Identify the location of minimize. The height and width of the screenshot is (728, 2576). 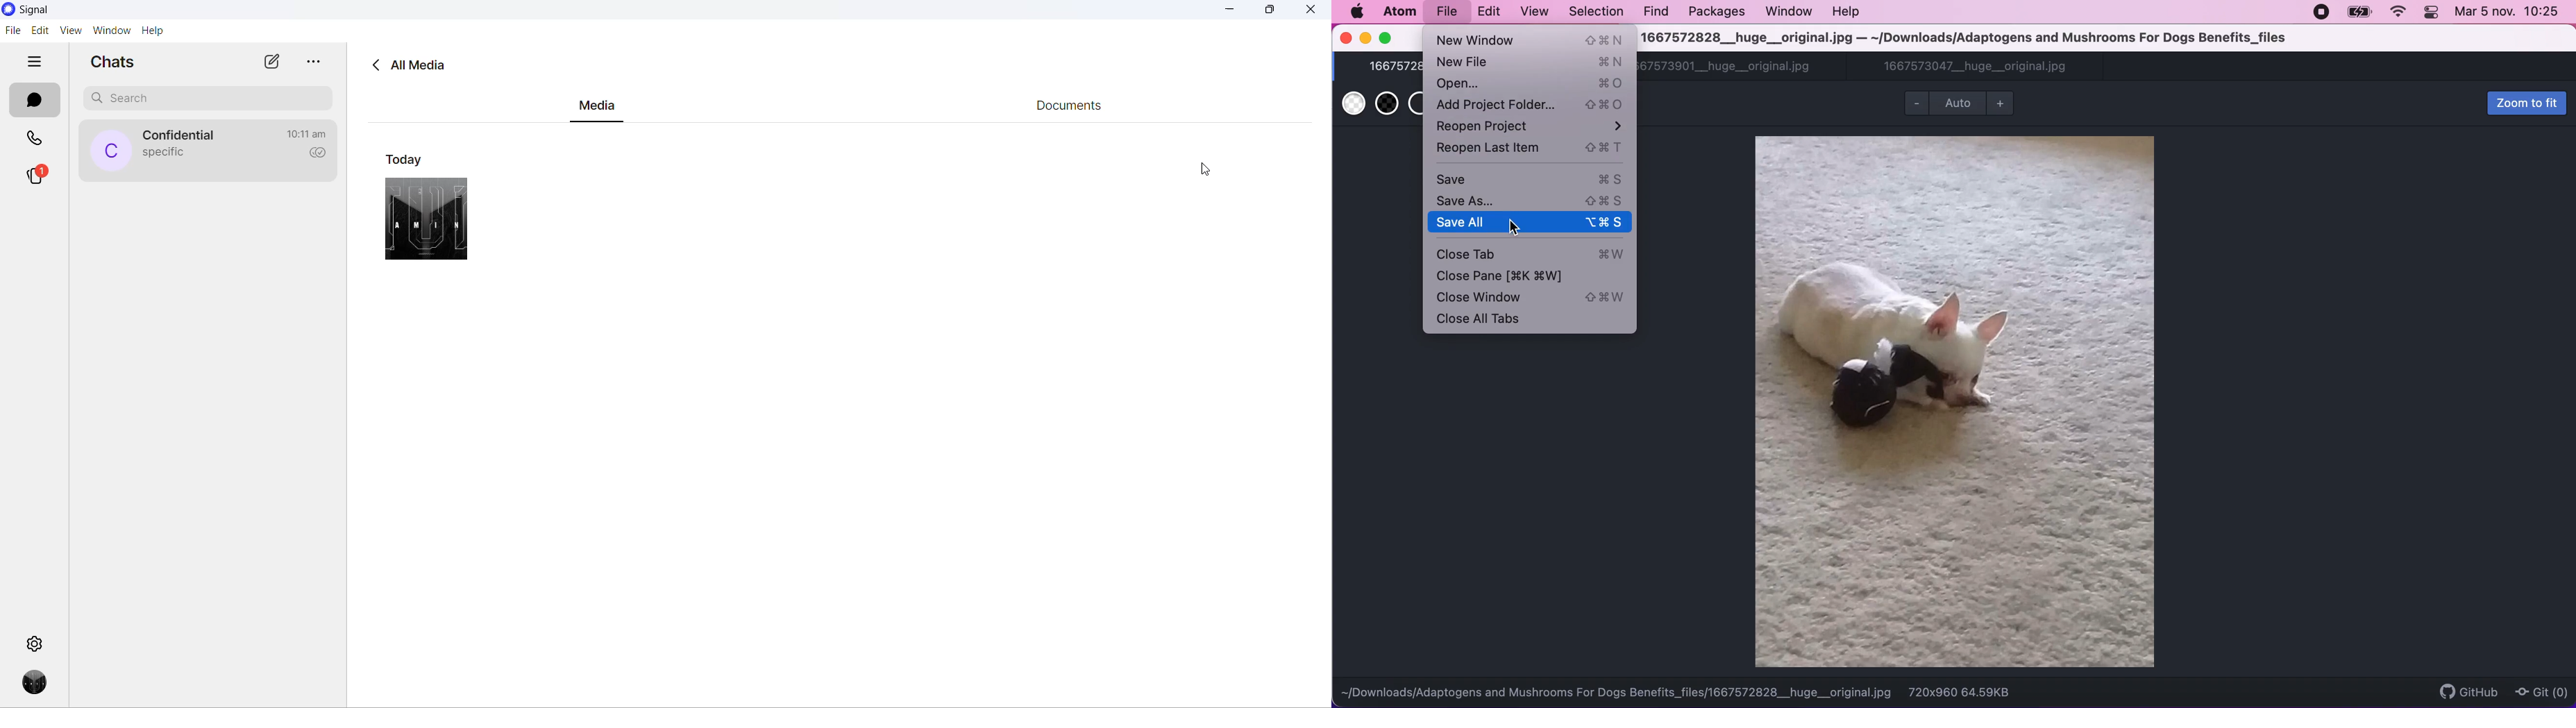
(1365, 39).